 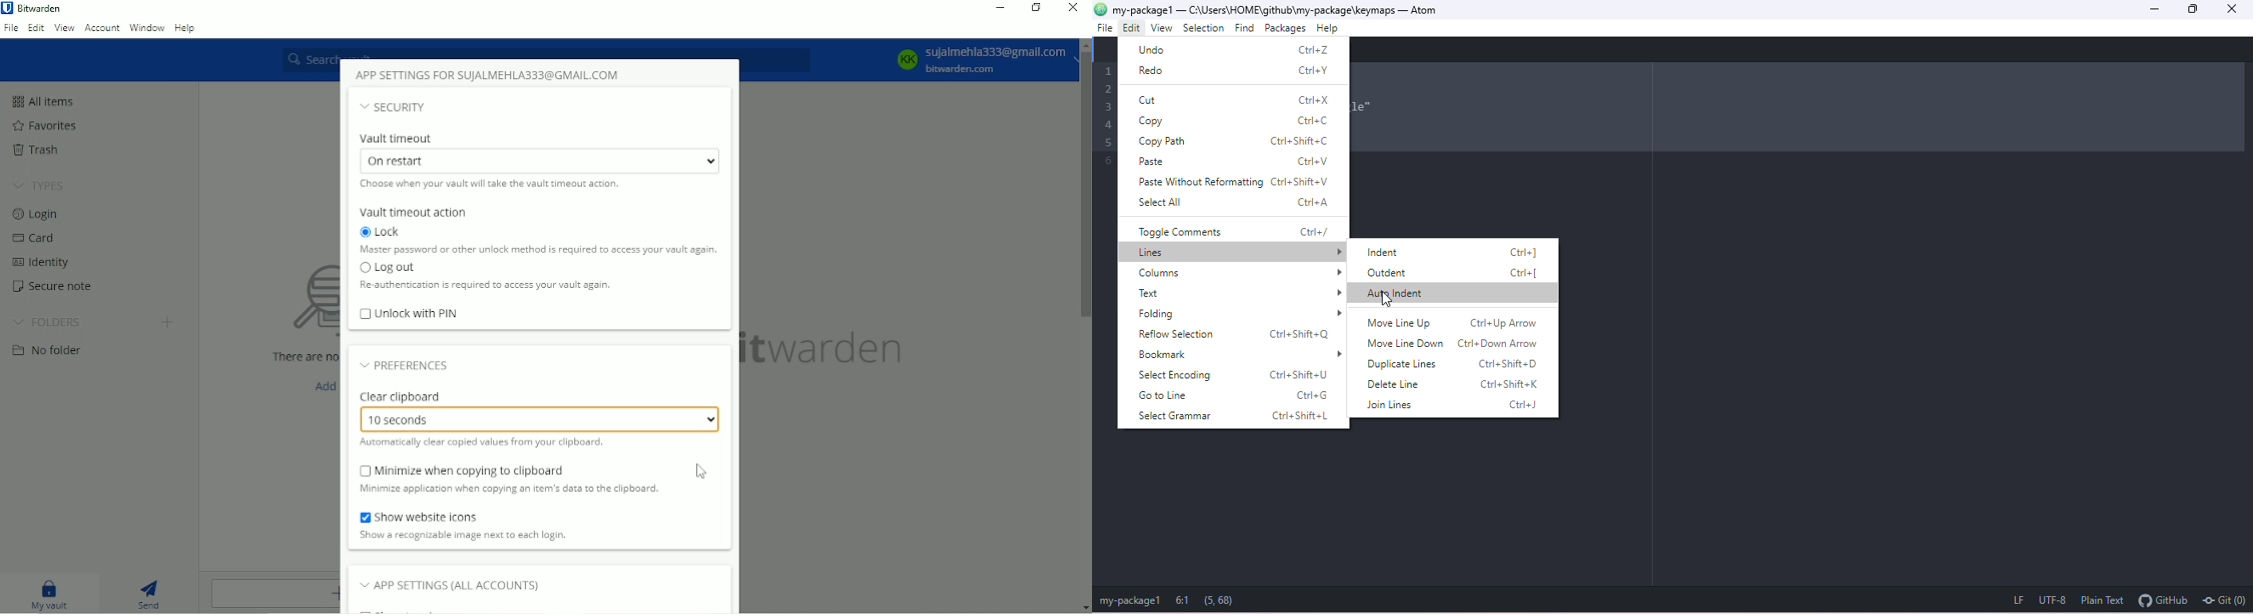 What do you see at coordinates (487, 184) in the screenshot?
I see ` Choose when your vault will take the vault timeout action.` at bounding box center [487, 184].